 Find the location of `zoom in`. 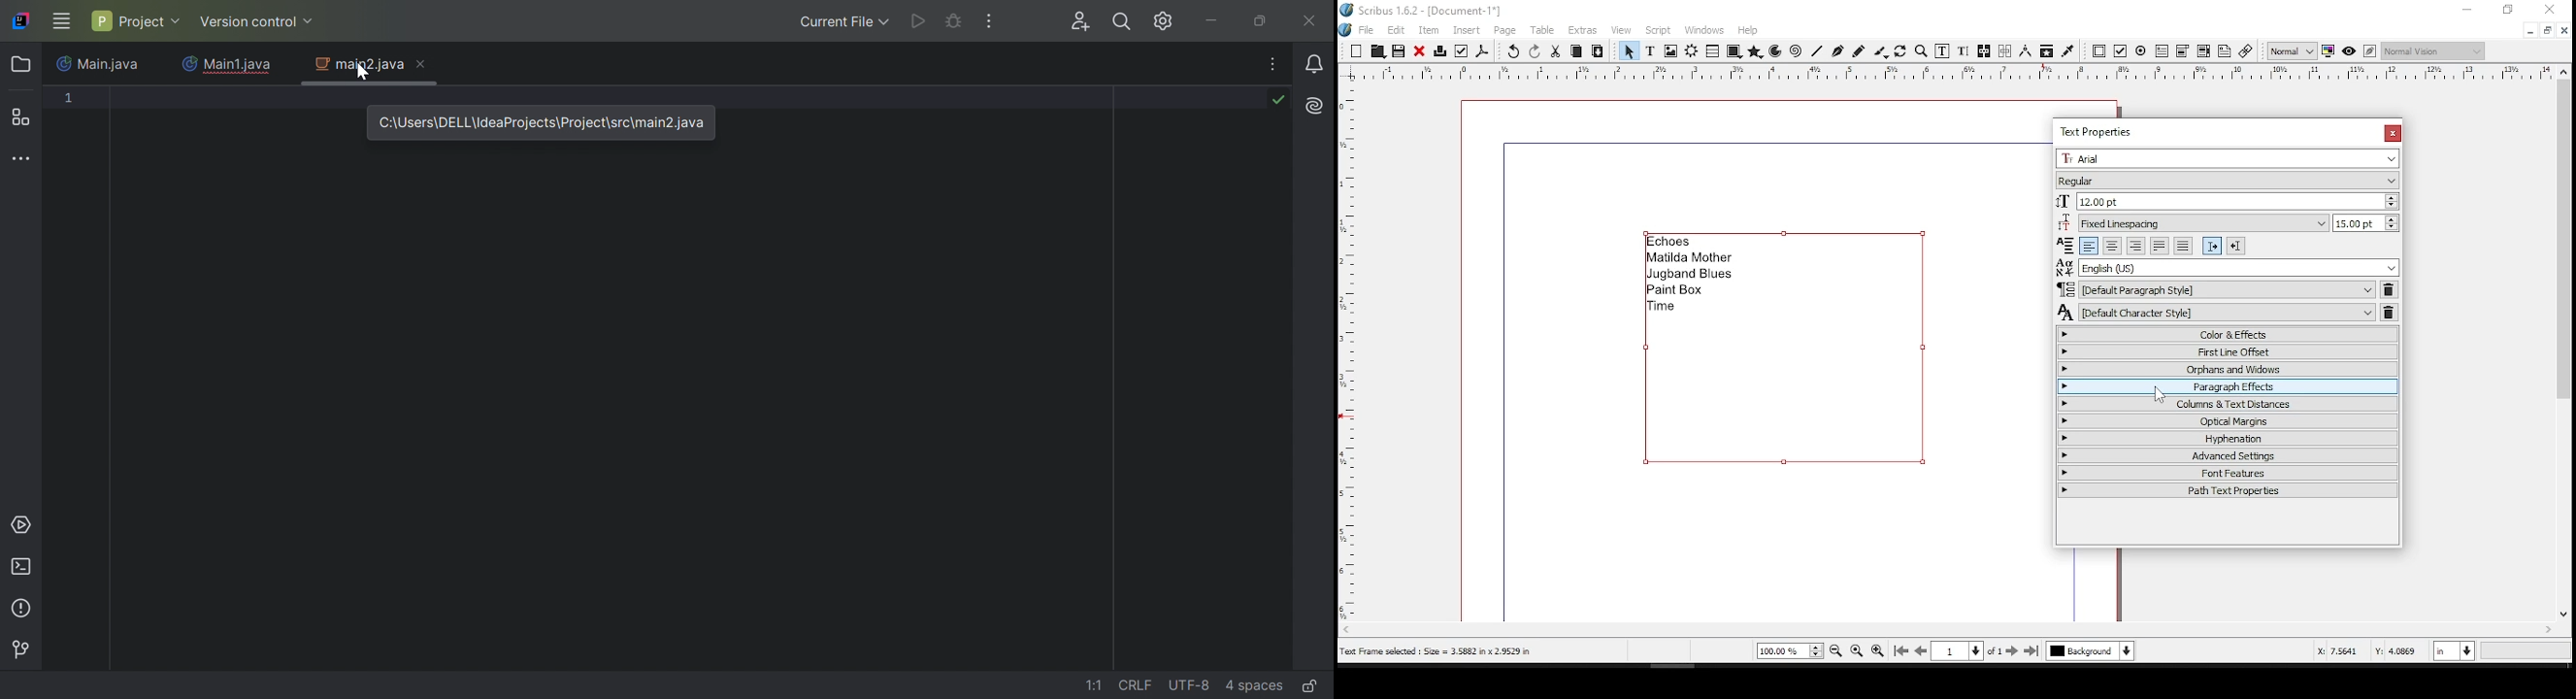

zoom in is located at coordinates (1876, 652).